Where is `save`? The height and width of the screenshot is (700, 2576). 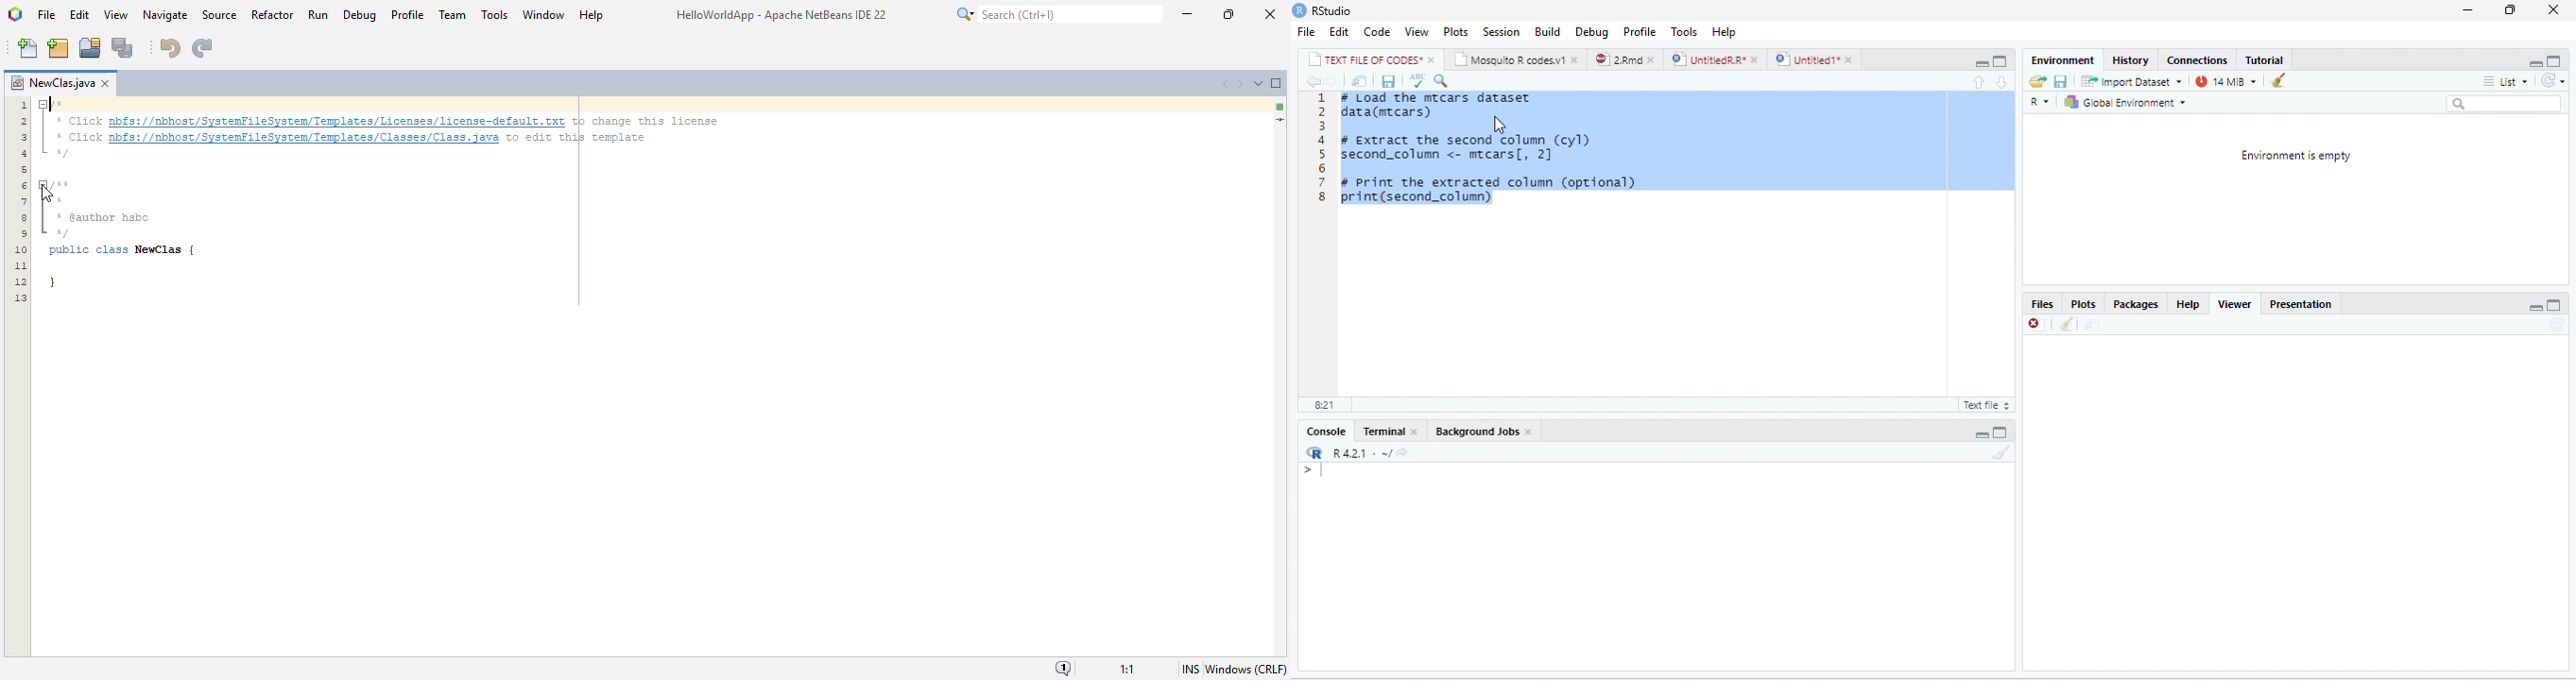 save is located at coordinates (1388, 80).